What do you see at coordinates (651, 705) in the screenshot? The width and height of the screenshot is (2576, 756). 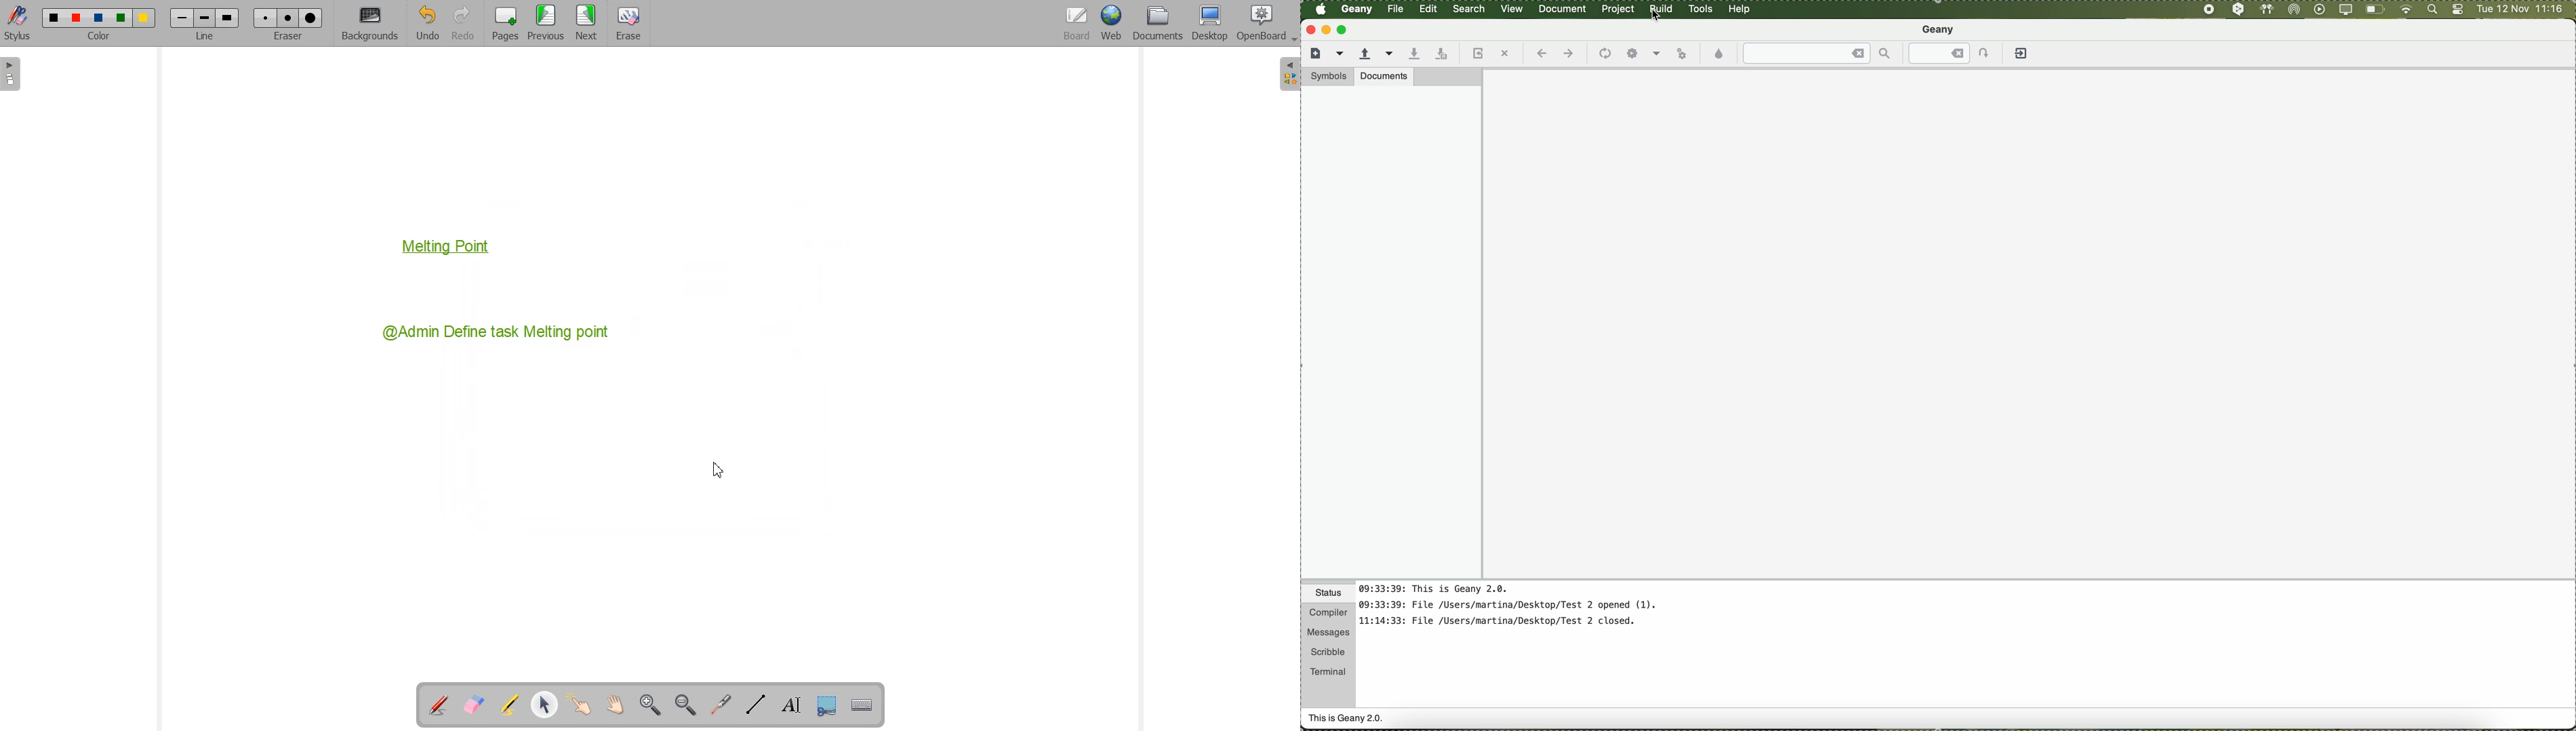 I see `Zoom In` at bounding box center [651, 705].